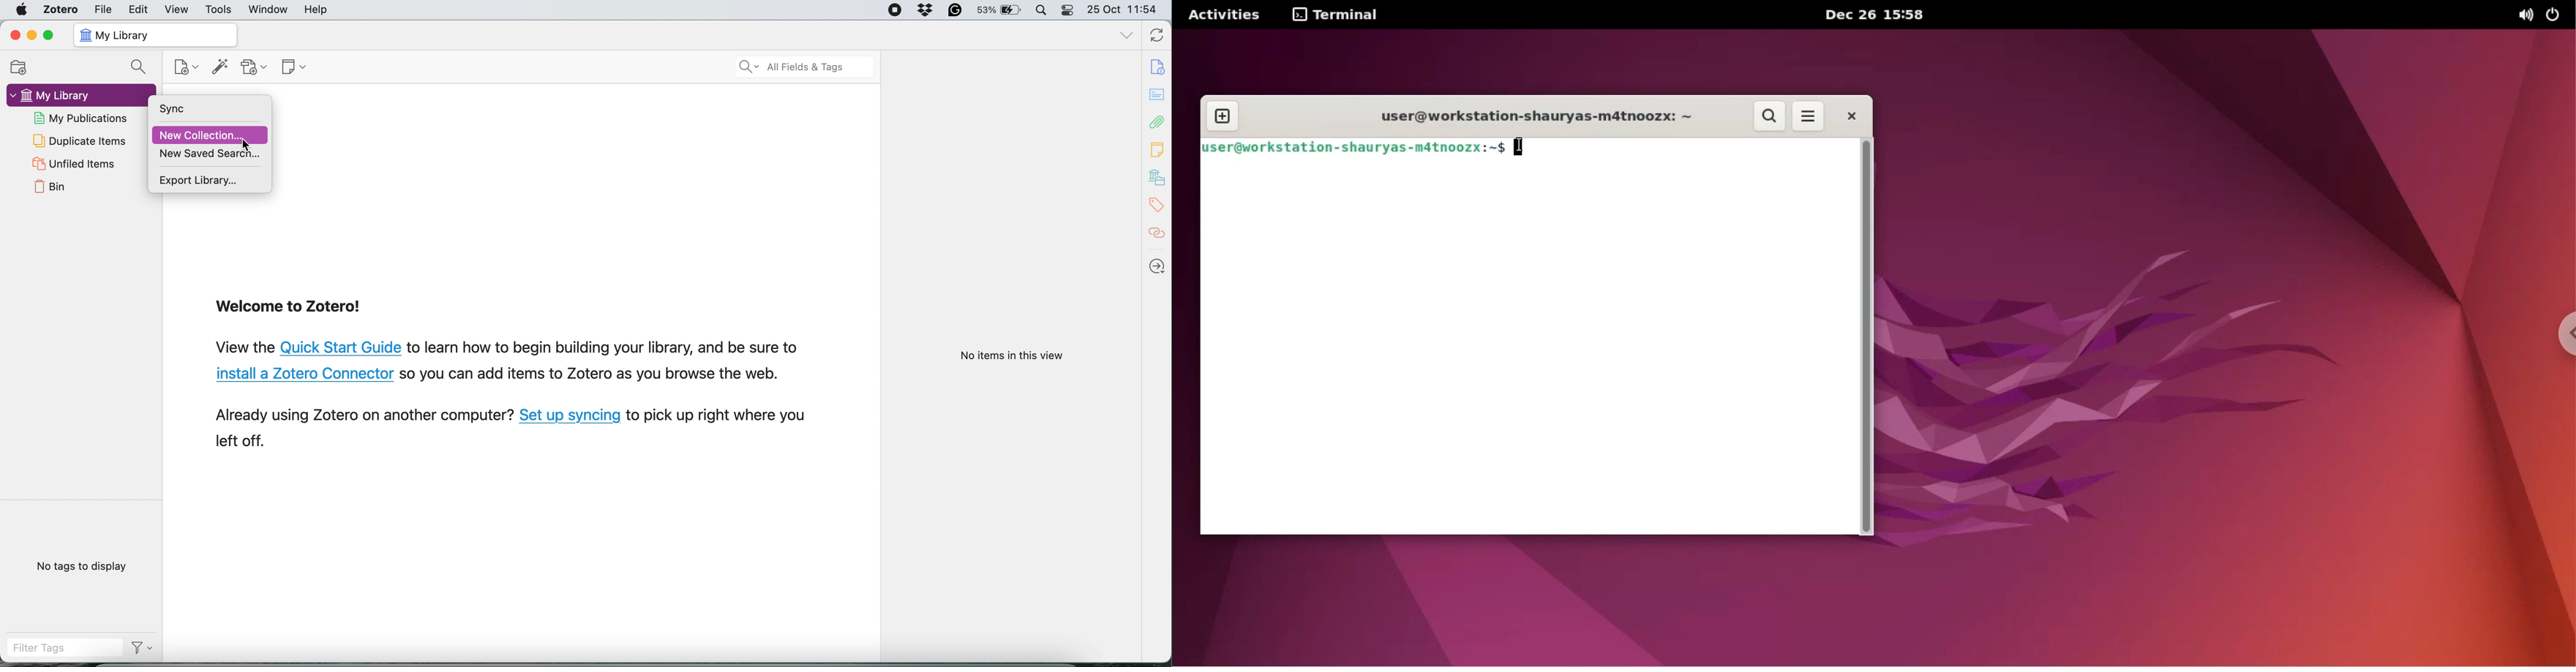 The image size is (2576, 672). What do you see at coordinates (290, 309) in the screenshot?
I see `Welcome to Zotero!` at bounding box center [290, 309].